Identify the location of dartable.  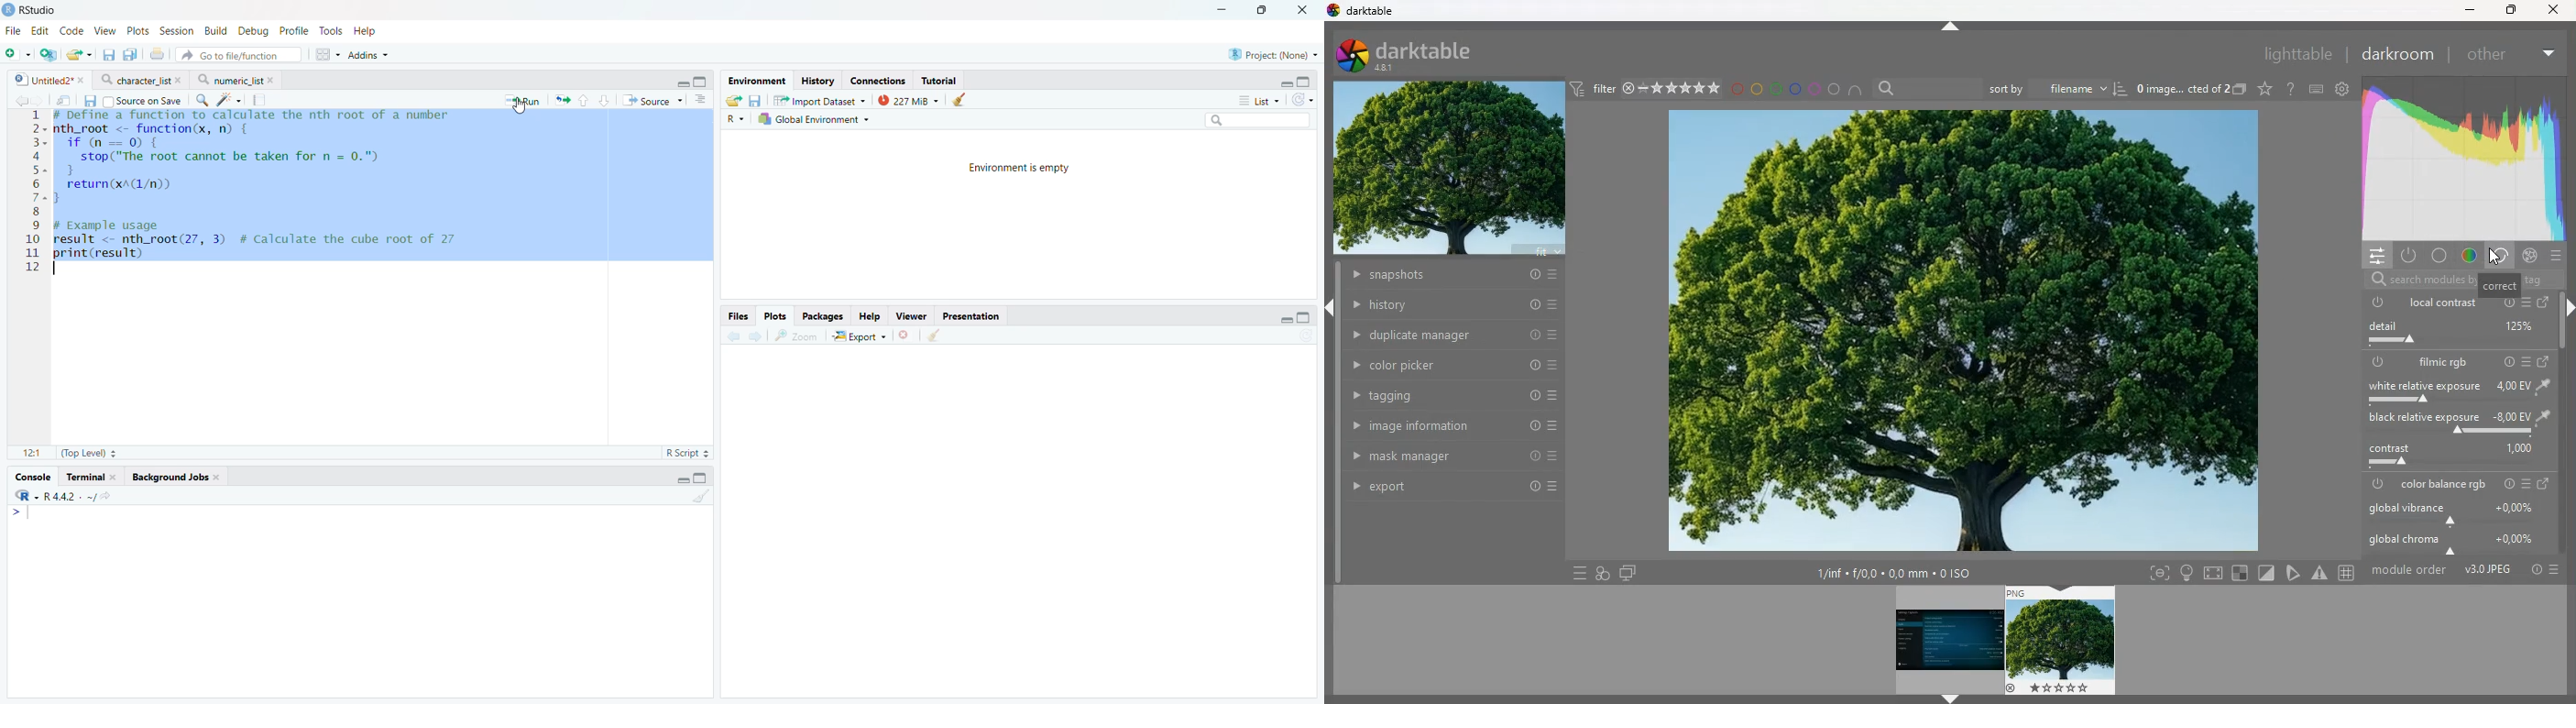
(1363, 11).